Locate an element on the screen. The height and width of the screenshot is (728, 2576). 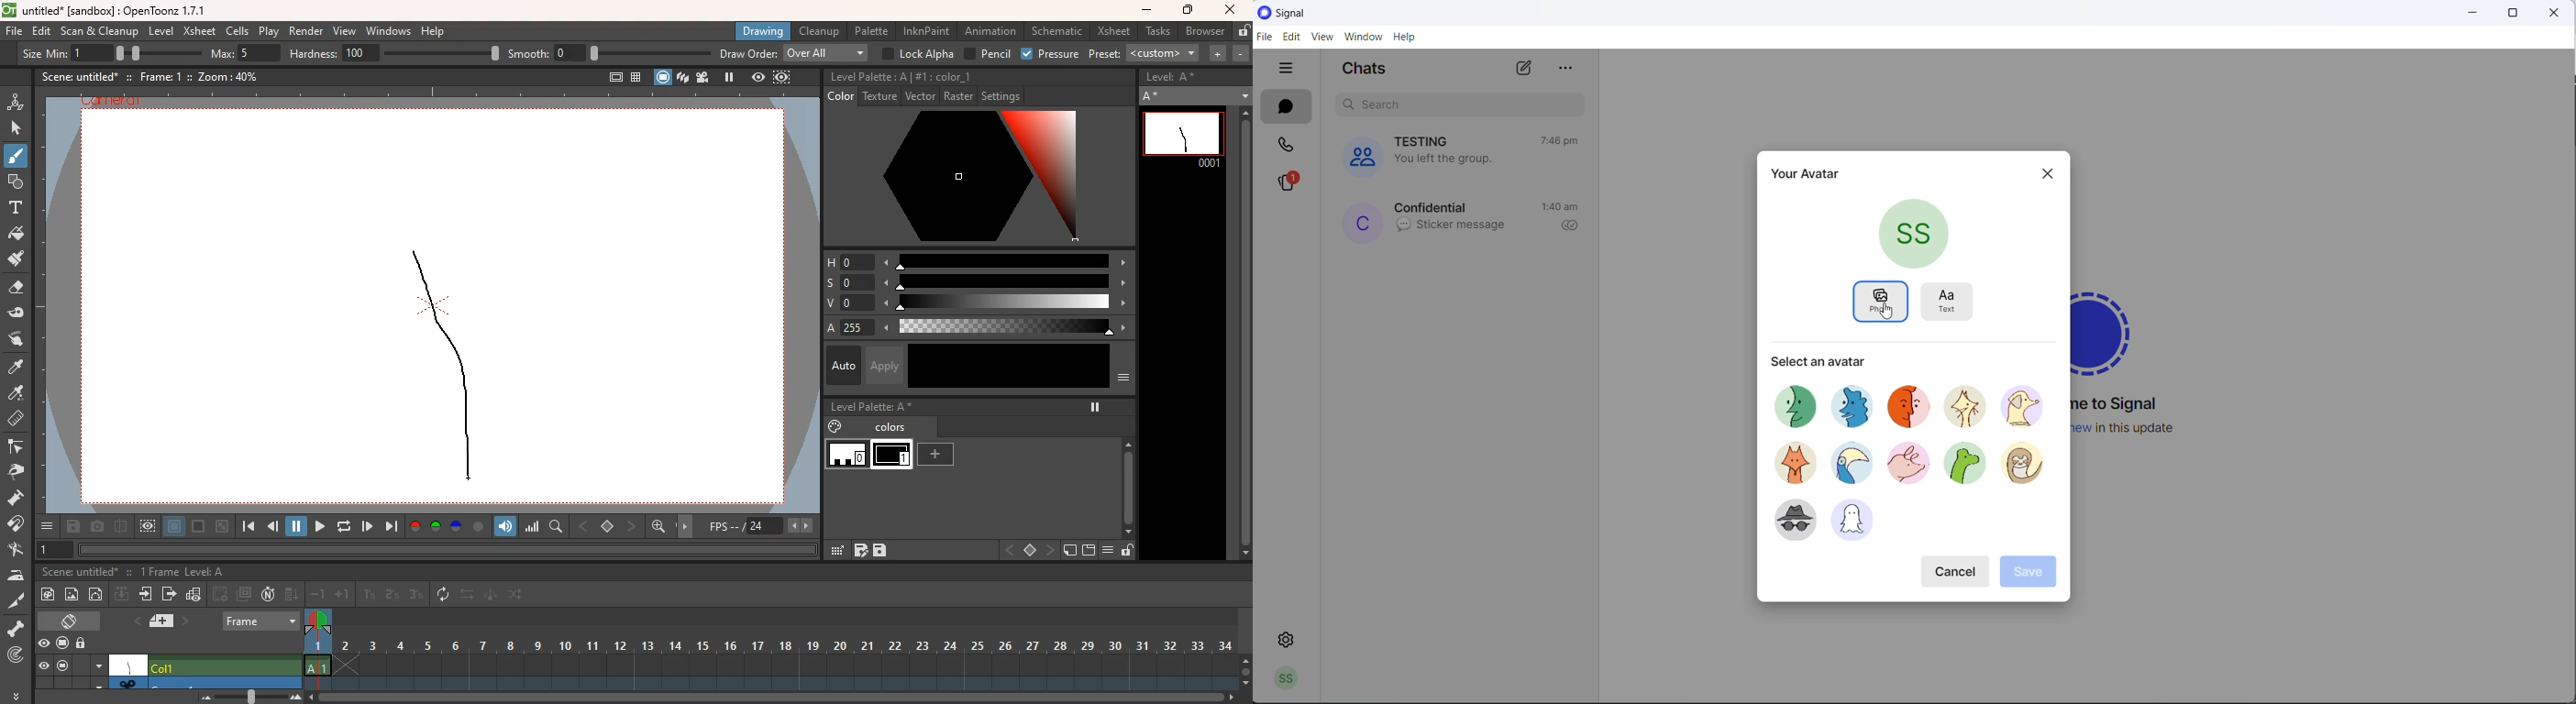
refresh is located at coordinates (444, 594).